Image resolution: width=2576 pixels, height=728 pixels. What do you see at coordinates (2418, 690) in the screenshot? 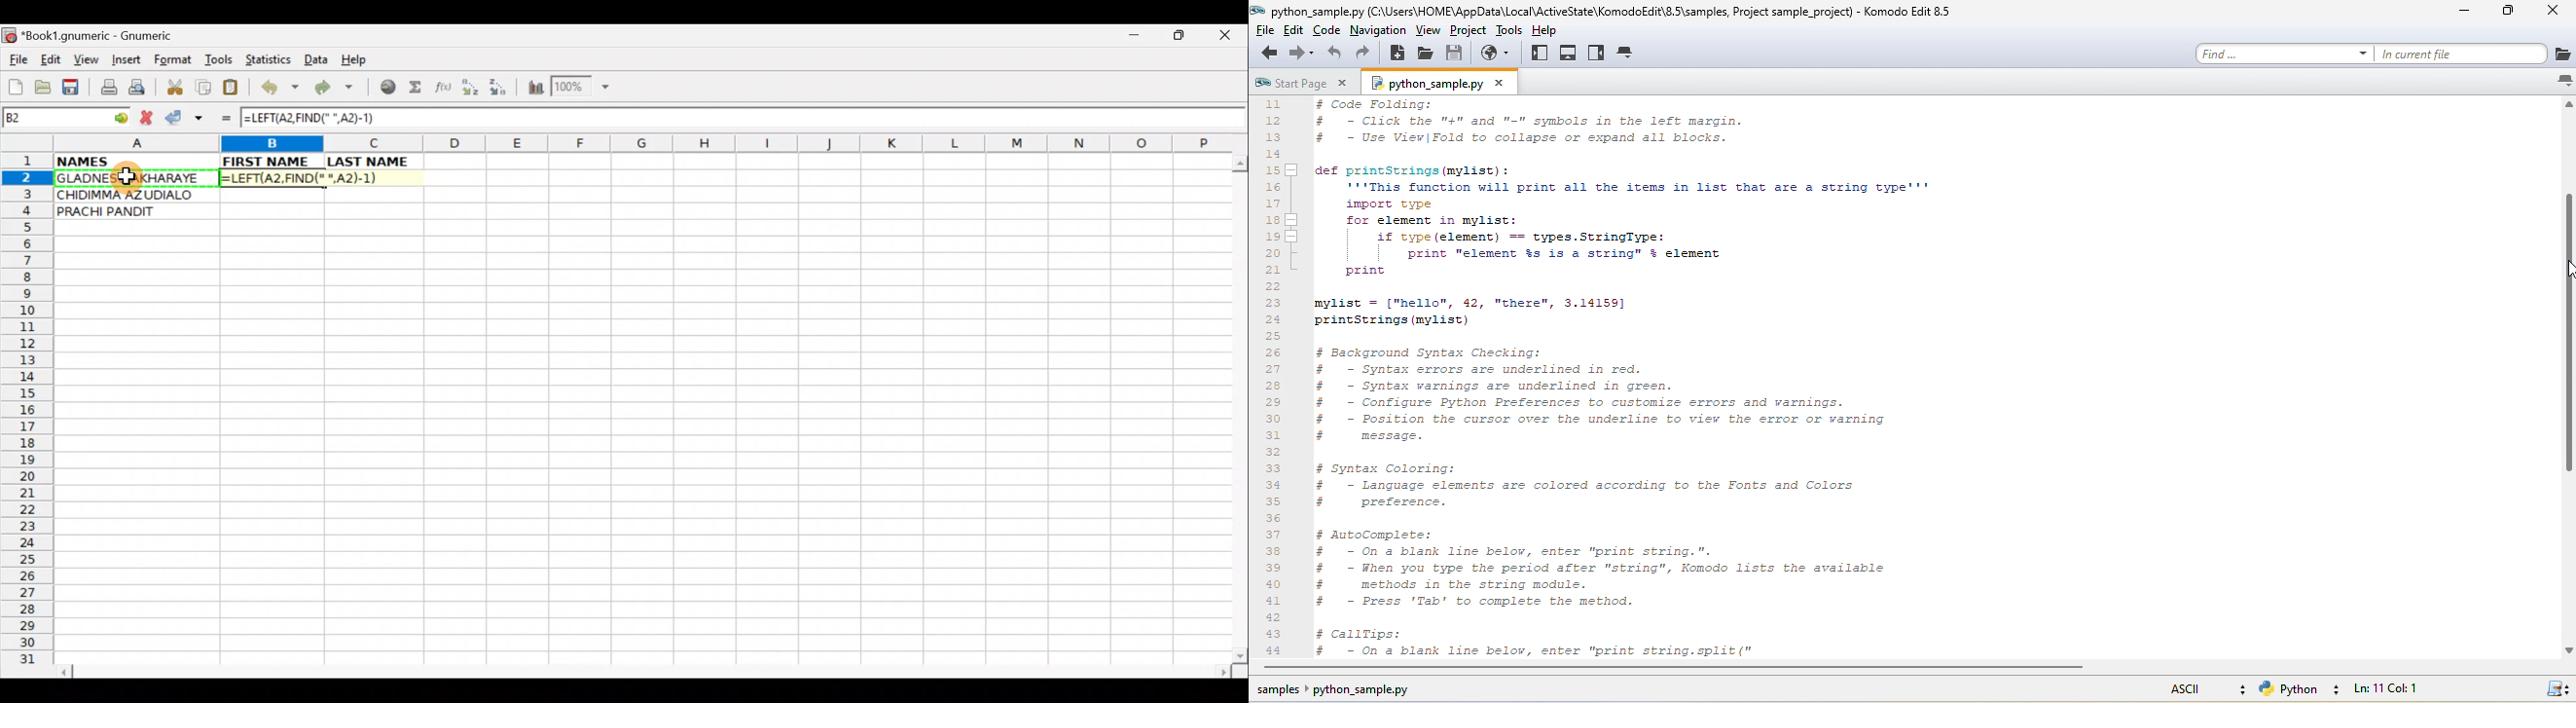
I see `lnc11, col 1` at bounding box center [2418, 690].